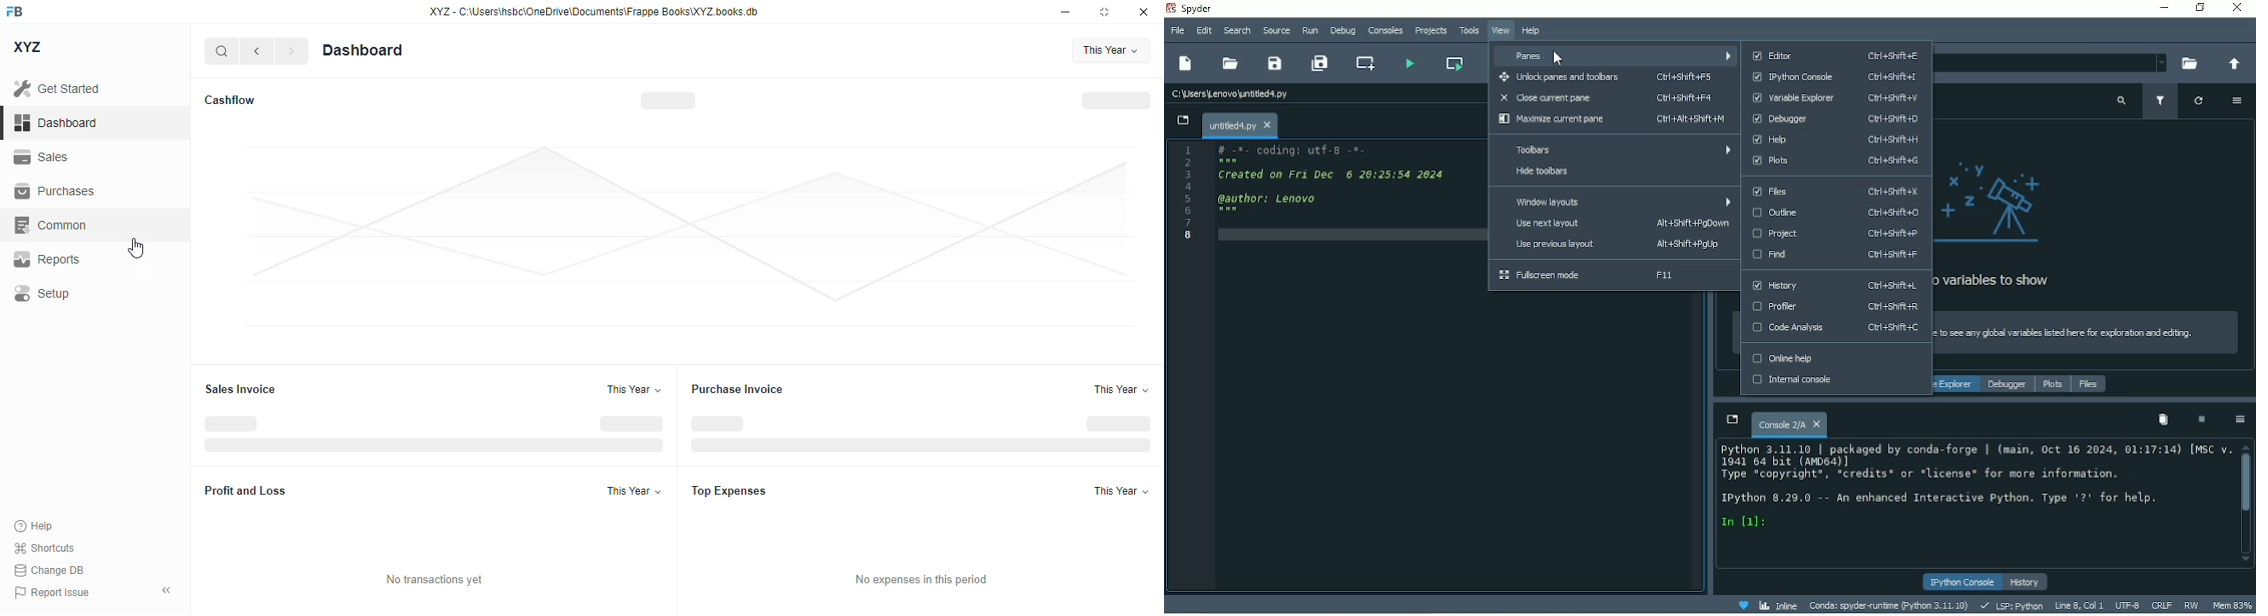 The image size is (2268, 616). What do you see at coordinates (1454, 64) in the screenshot?
I see `Run current cell` at bounding box center [1454, 64].